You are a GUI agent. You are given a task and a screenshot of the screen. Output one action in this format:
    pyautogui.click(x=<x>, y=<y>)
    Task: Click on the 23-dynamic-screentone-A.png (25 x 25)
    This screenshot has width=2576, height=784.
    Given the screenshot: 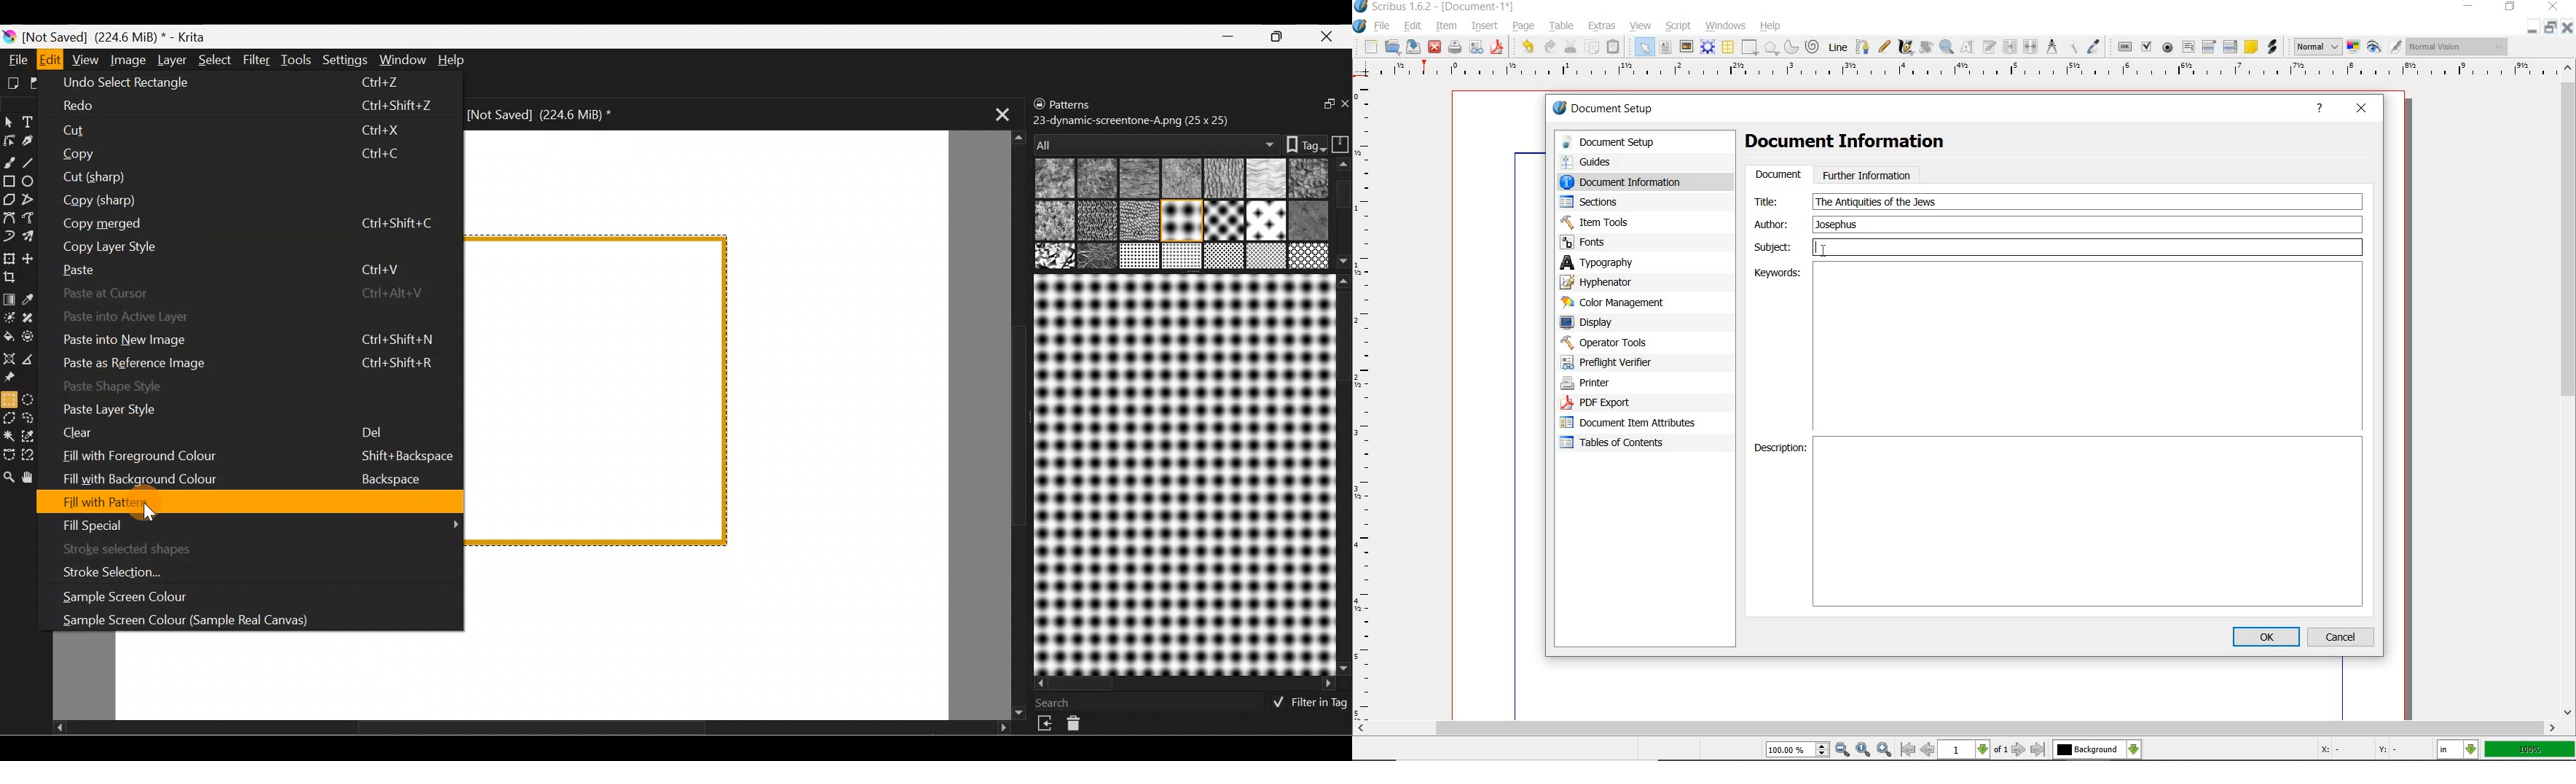 What is the action you would take?
    pyautogui.click(x=1132, y=119)
    